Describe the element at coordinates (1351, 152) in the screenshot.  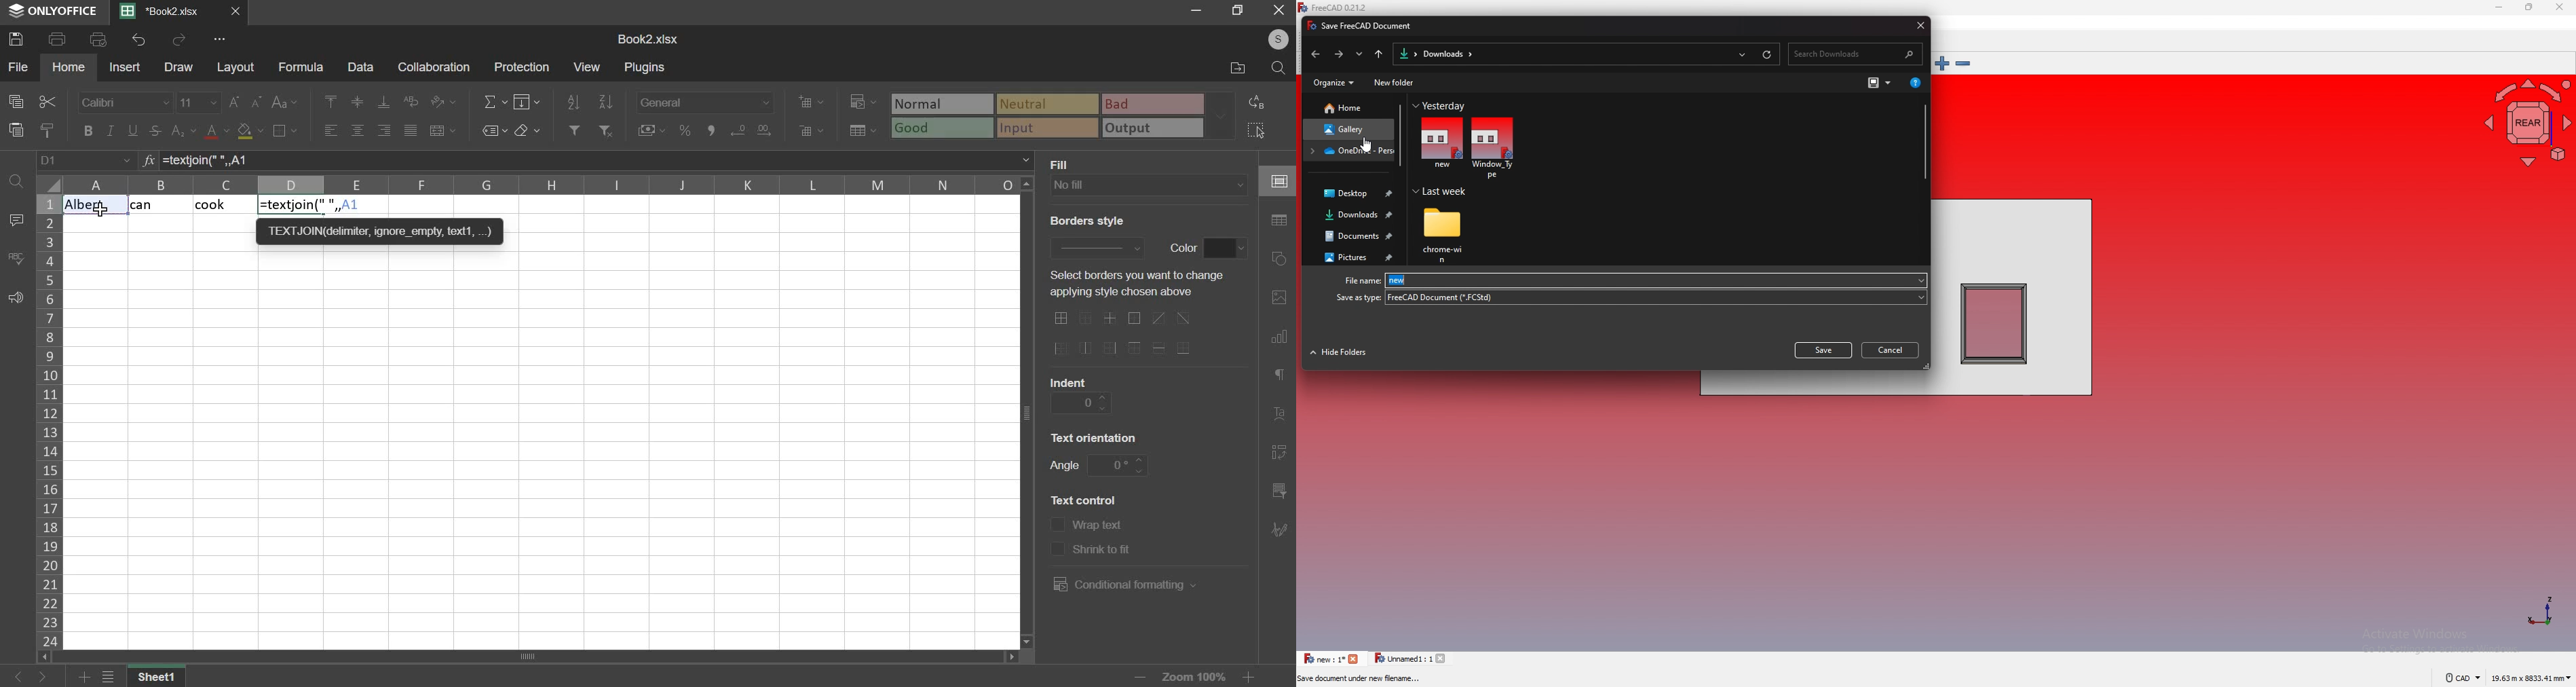
I see `folder` at that location.